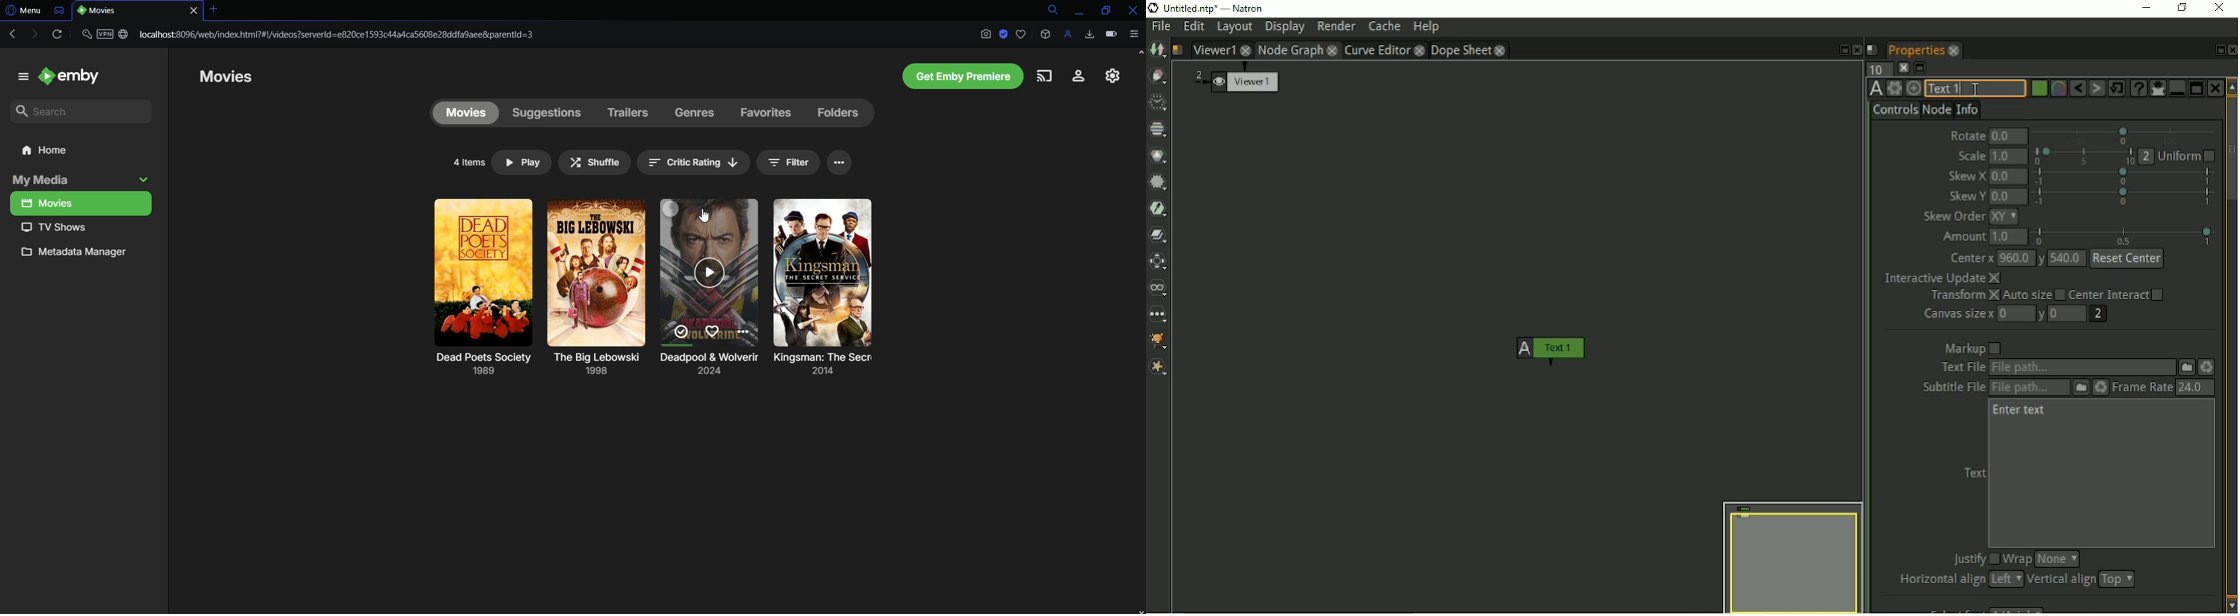 This screenshot has height=616, width=2240. What do you see at coordinates (138, 11) in the screenshot?
I see `Tab 1` at bounding box center [138, 11].